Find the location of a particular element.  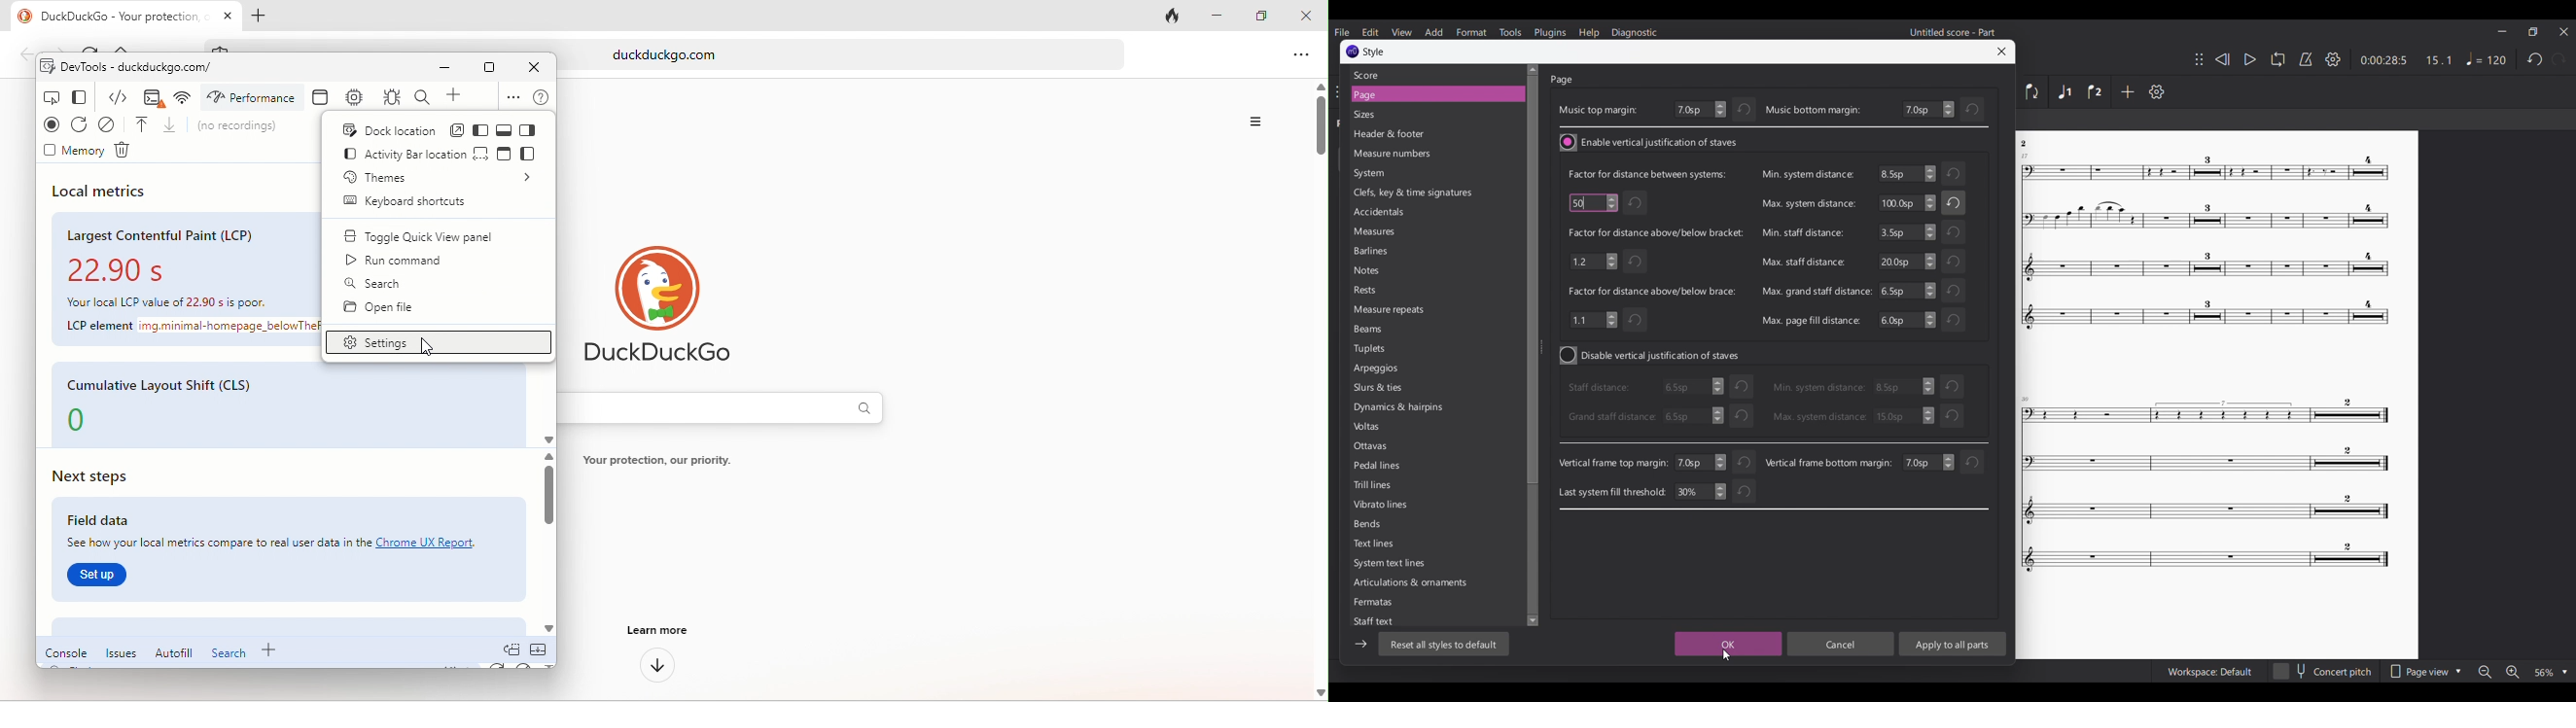

Staff text is located at coordinates (1382, 622).